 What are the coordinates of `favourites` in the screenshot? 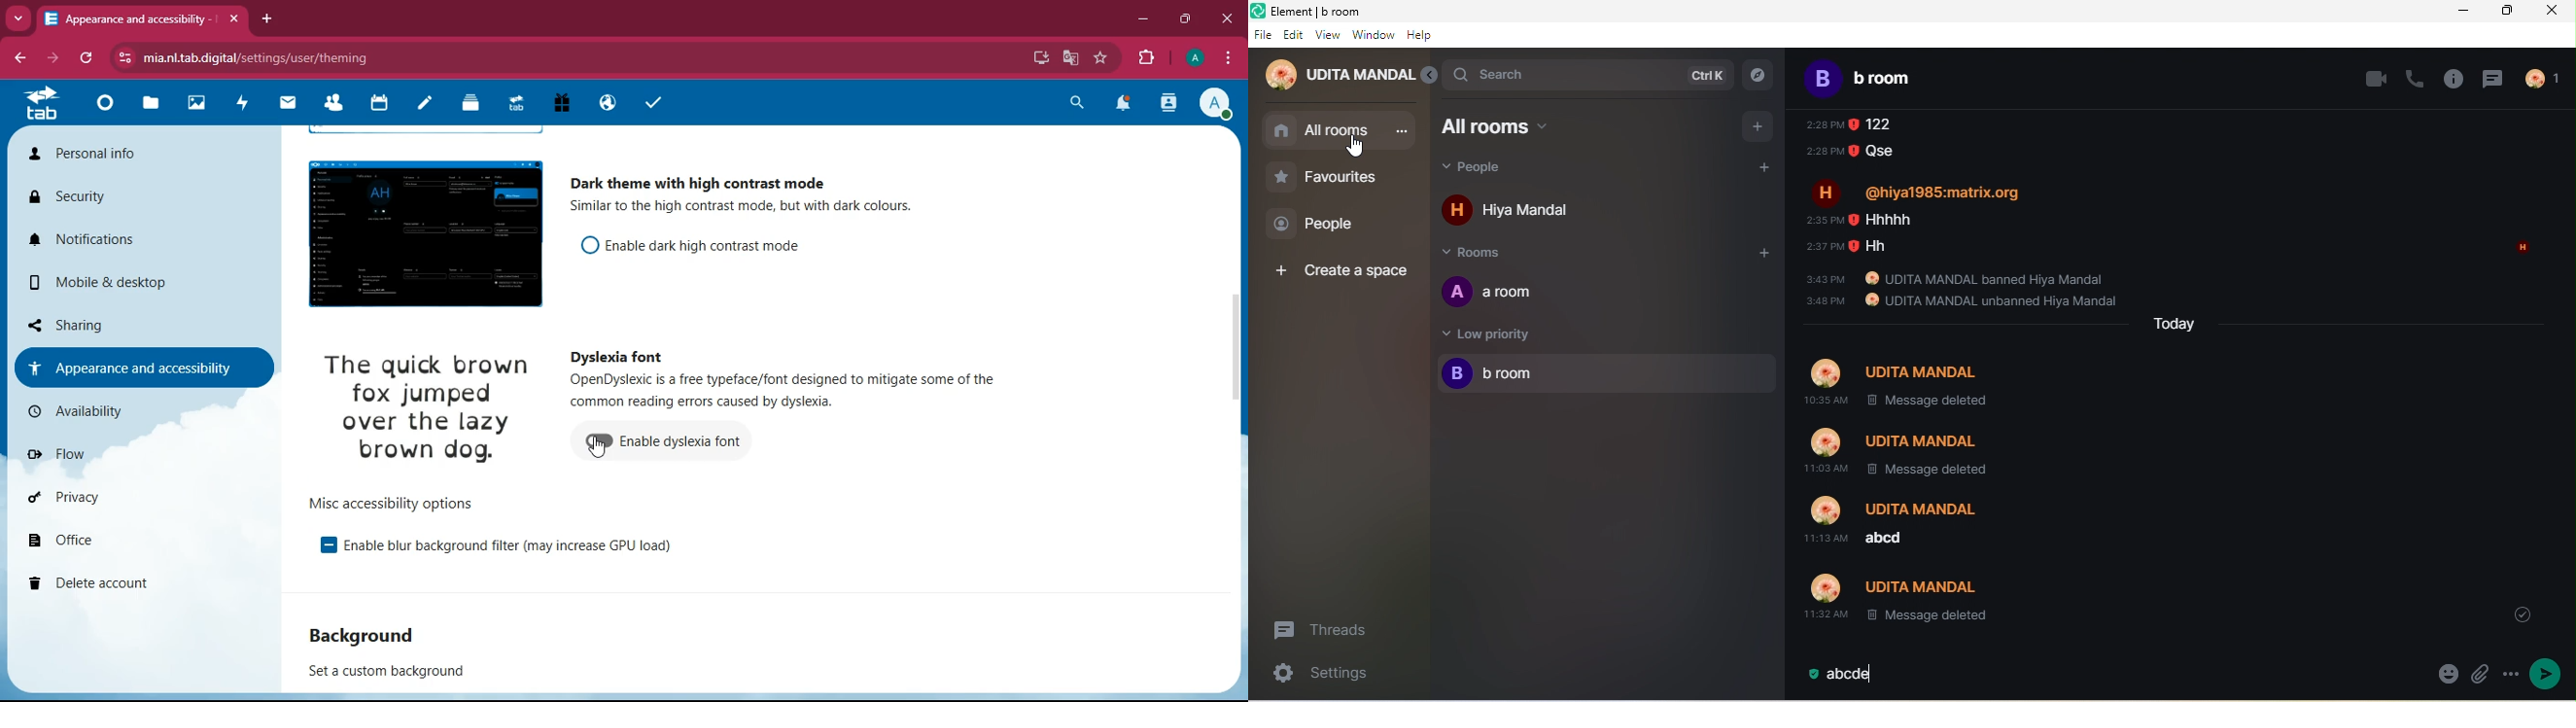 It's located at (1340, 176).